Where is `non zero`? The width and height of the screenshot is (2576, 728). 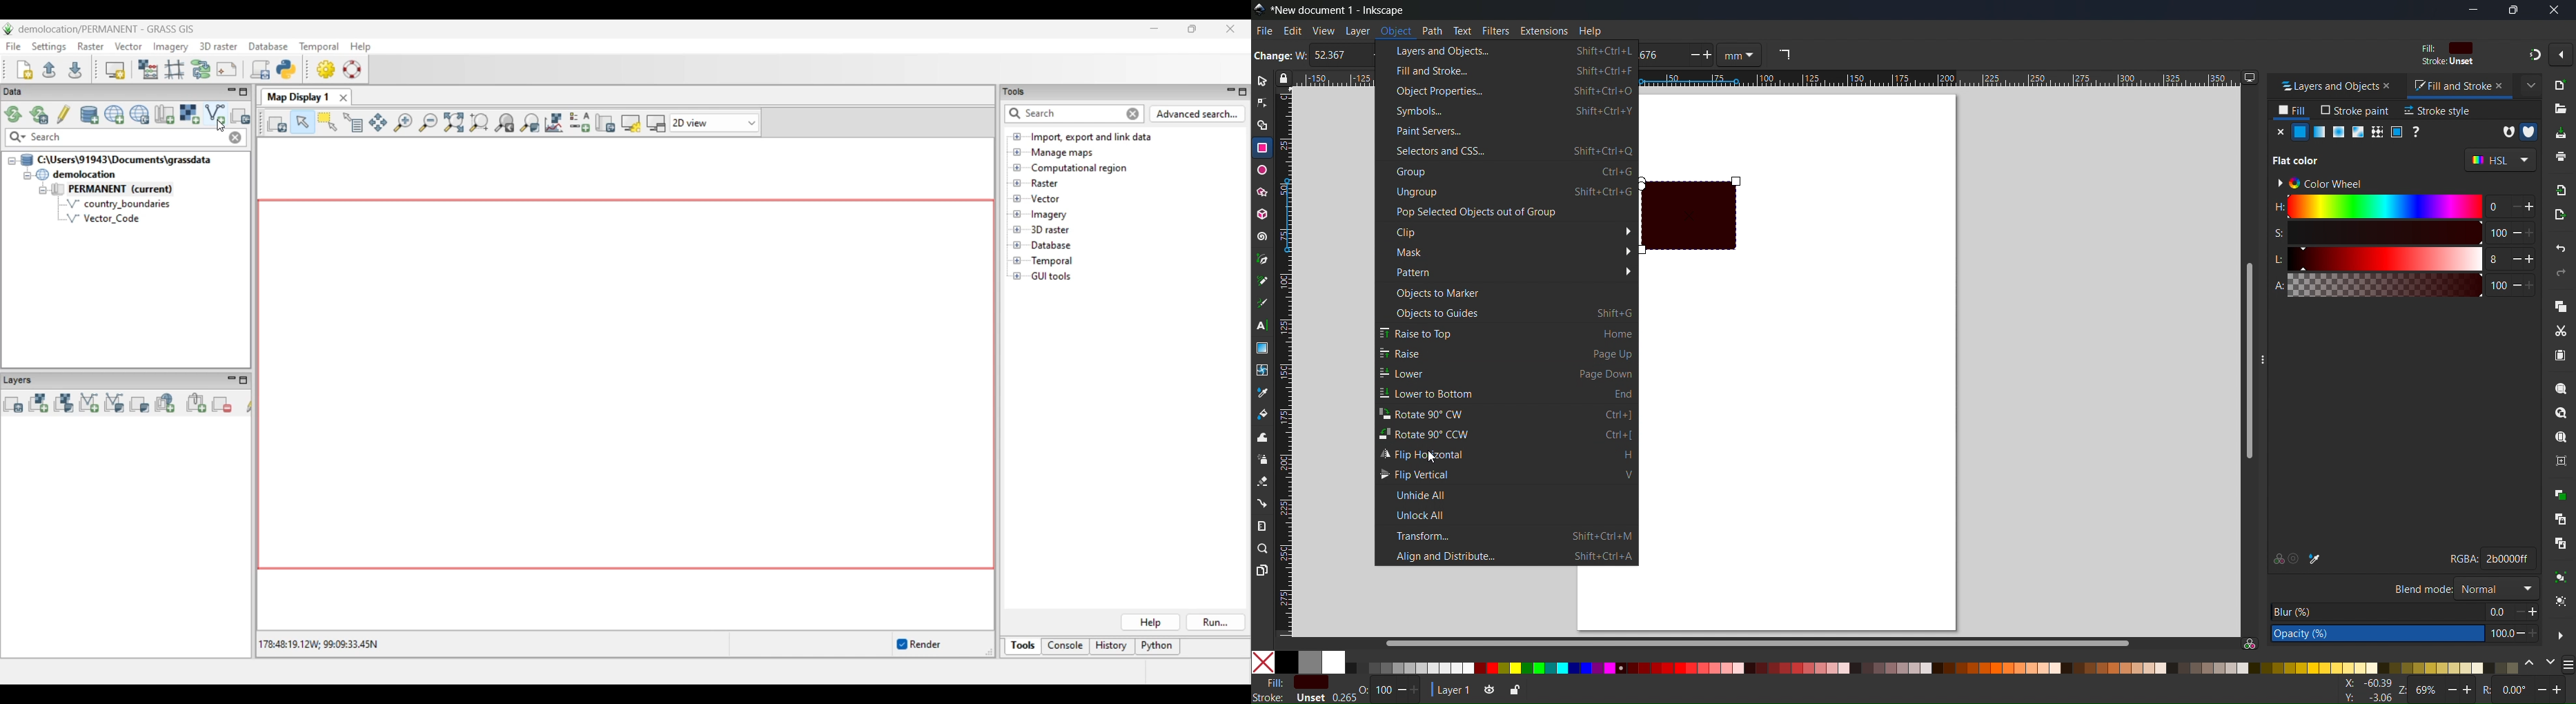
non zero is located at coordinates (2529, 132).